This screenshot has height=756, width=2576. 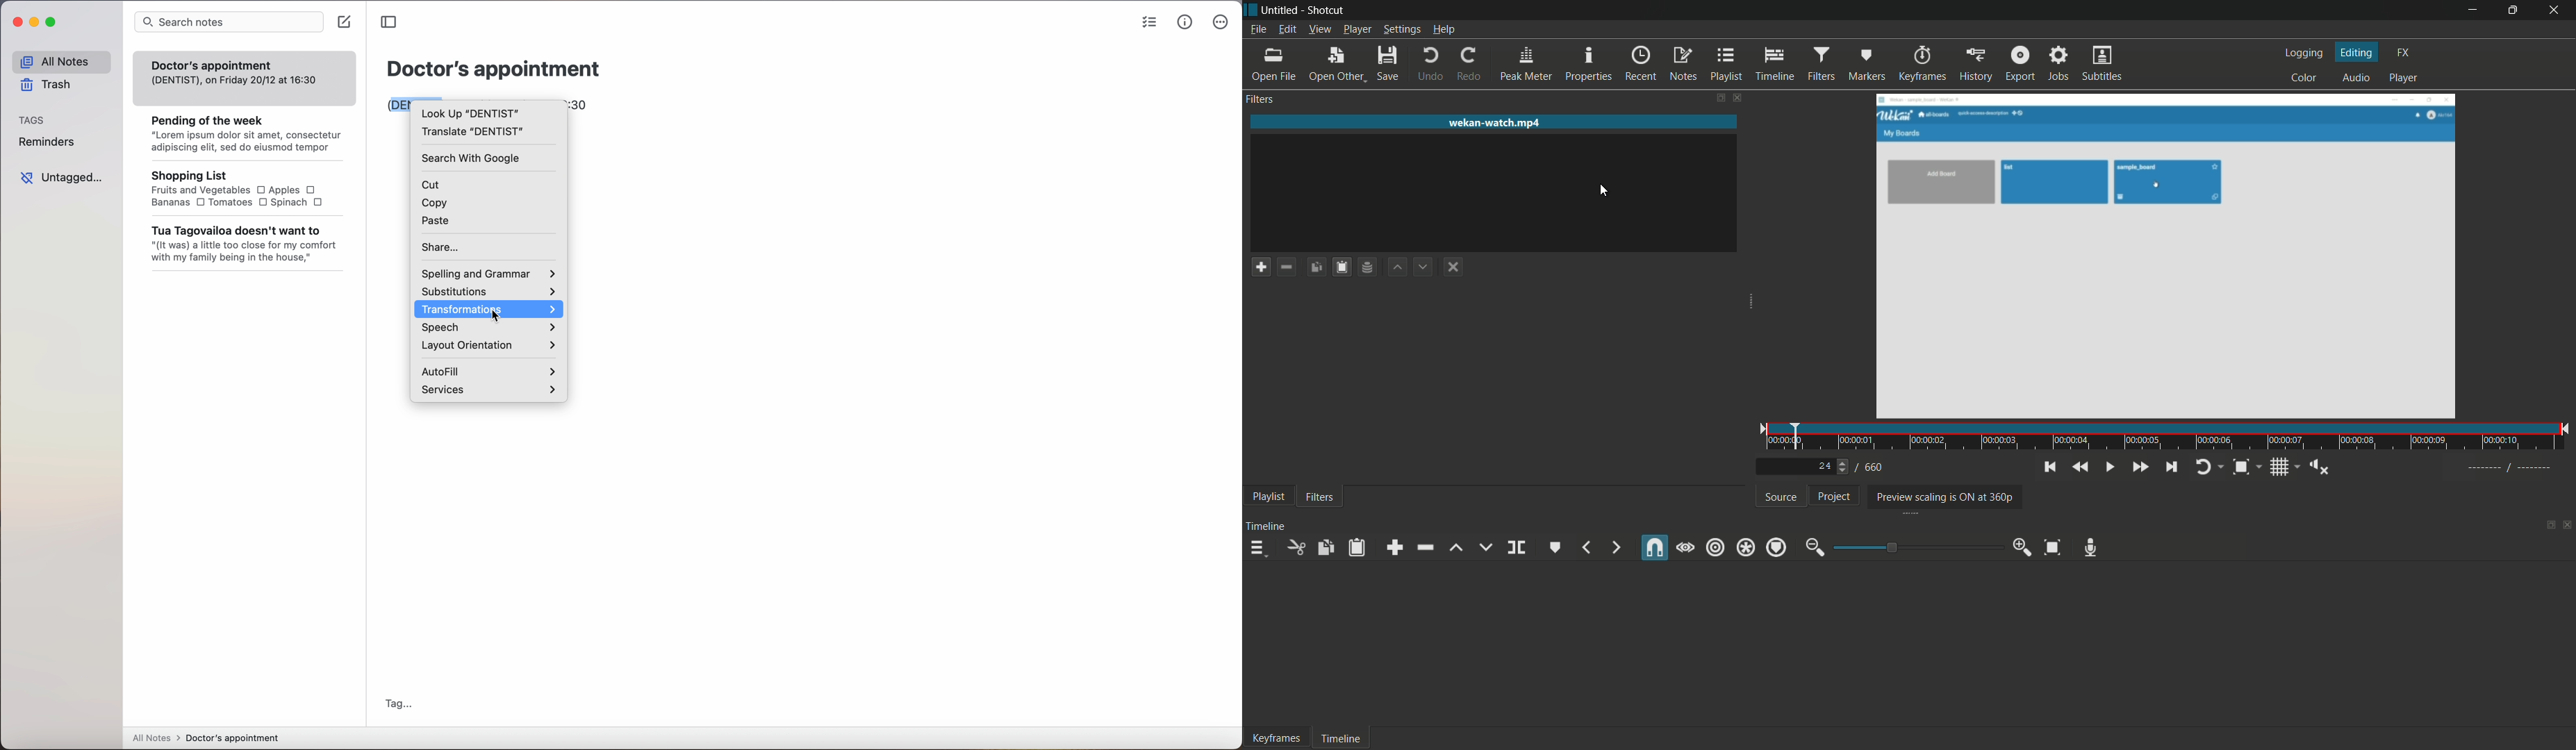 I want to click on cursor, so click(x=496, y=316).